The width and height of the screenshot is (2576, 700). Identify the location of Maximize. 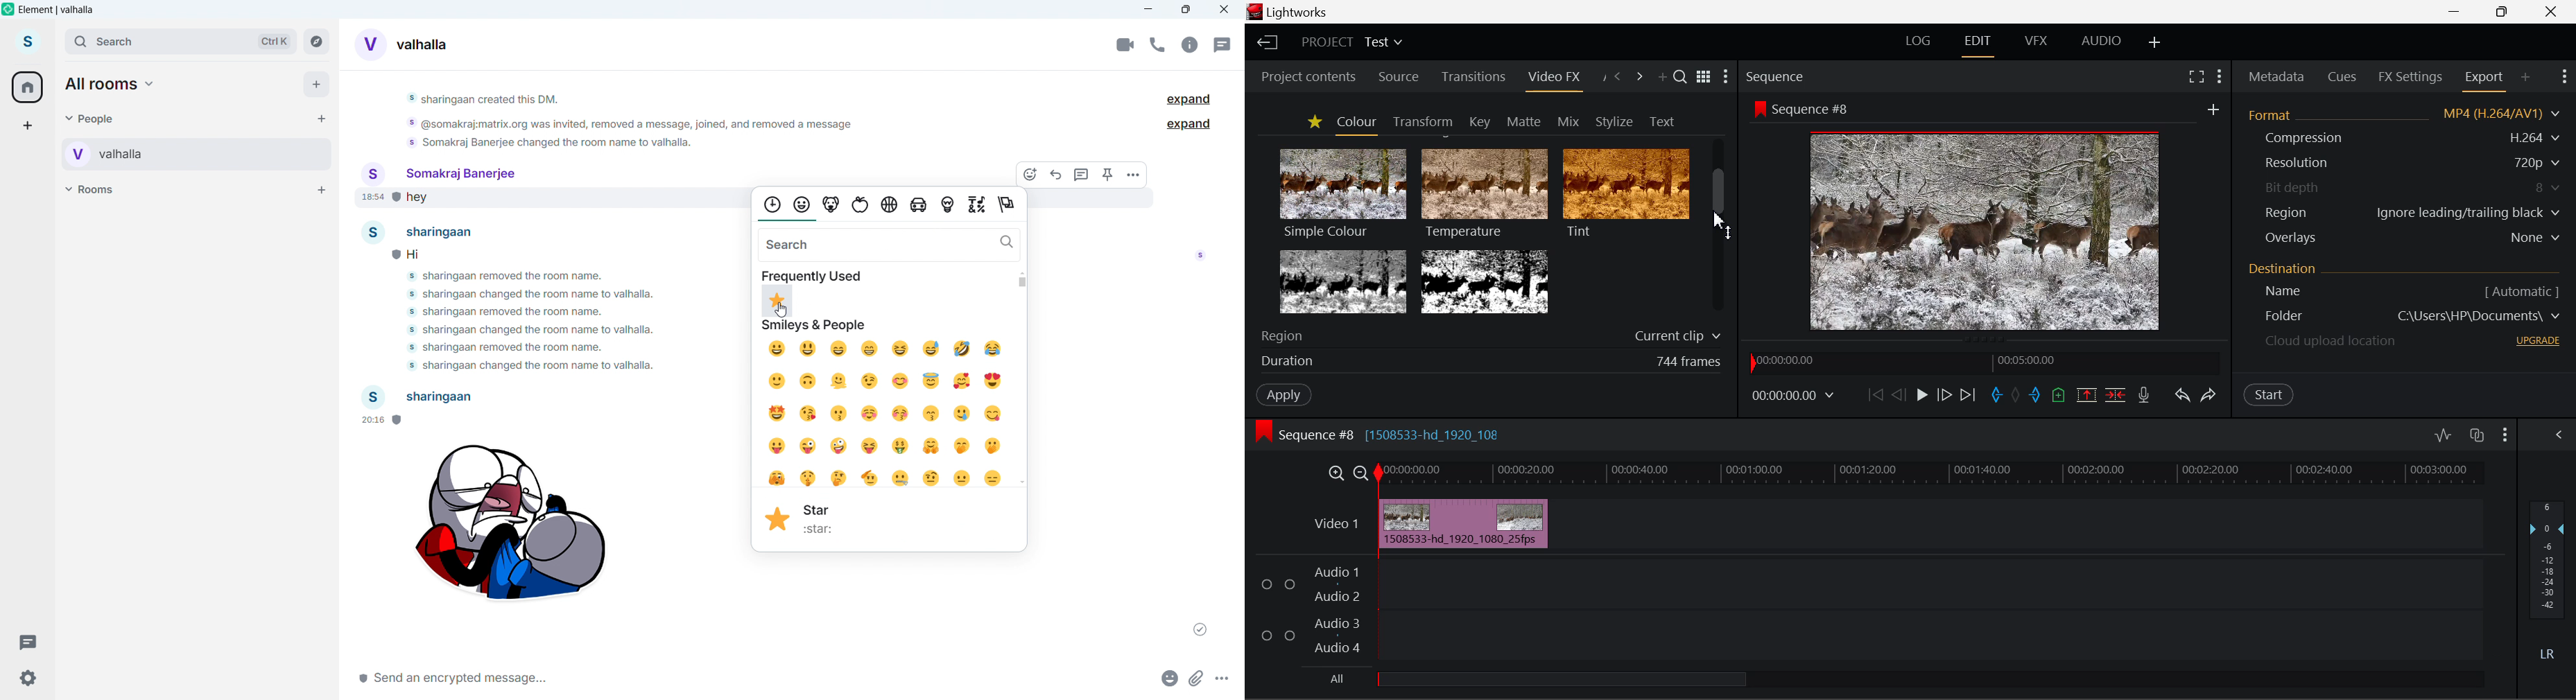
(1187, 10).